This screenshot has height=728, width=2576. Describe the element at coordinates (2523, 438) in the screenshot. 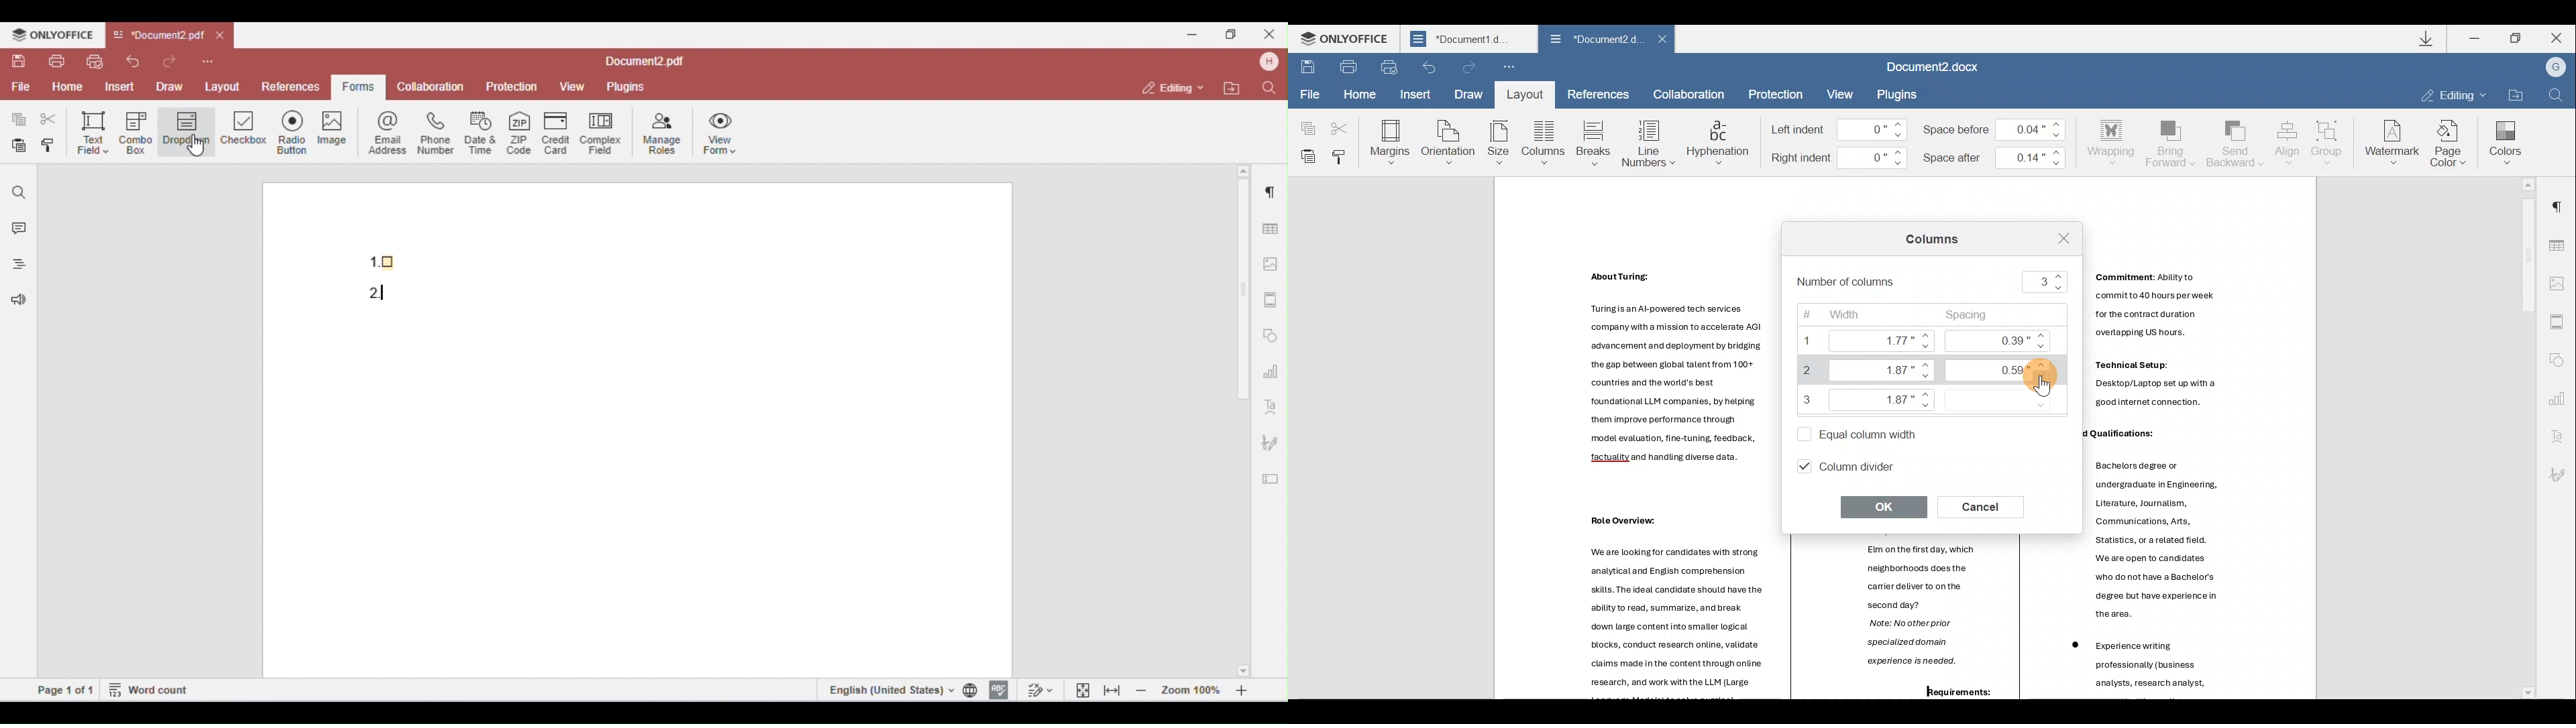

I see `Scroll bar` at that location.